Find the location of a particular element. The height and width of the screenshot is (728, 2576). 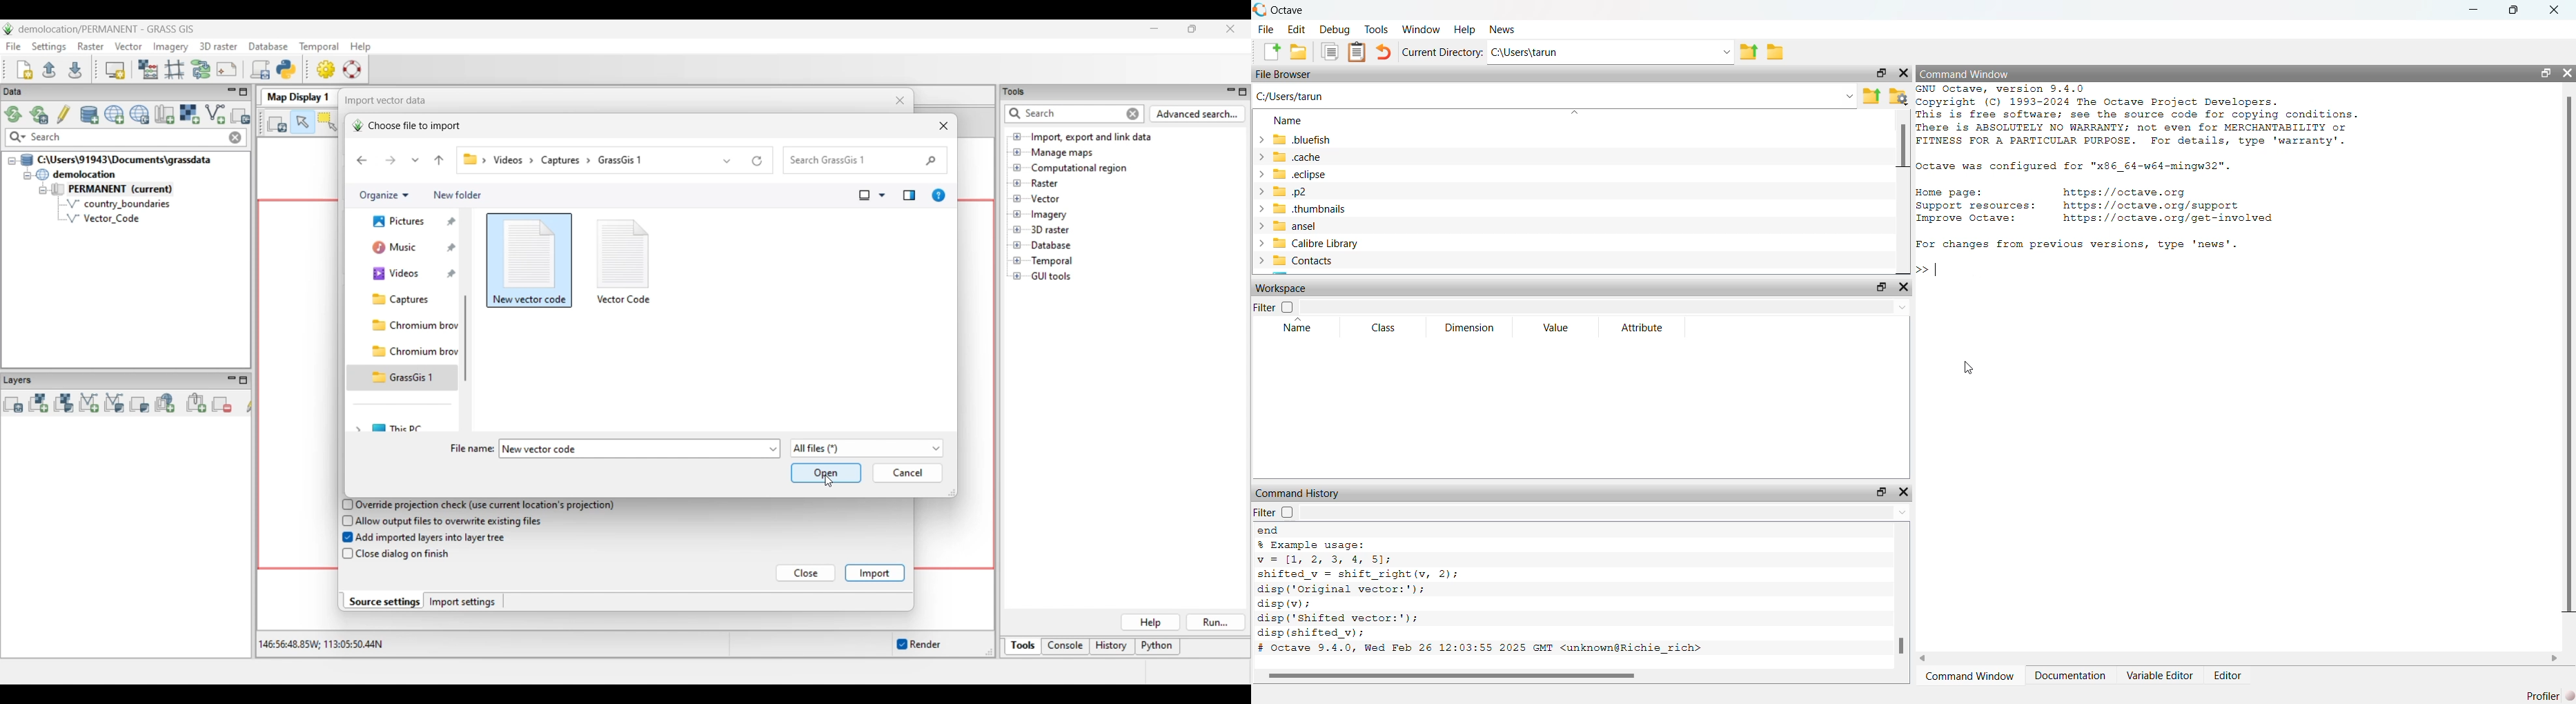

move left is located at coordinates (1930, 657).